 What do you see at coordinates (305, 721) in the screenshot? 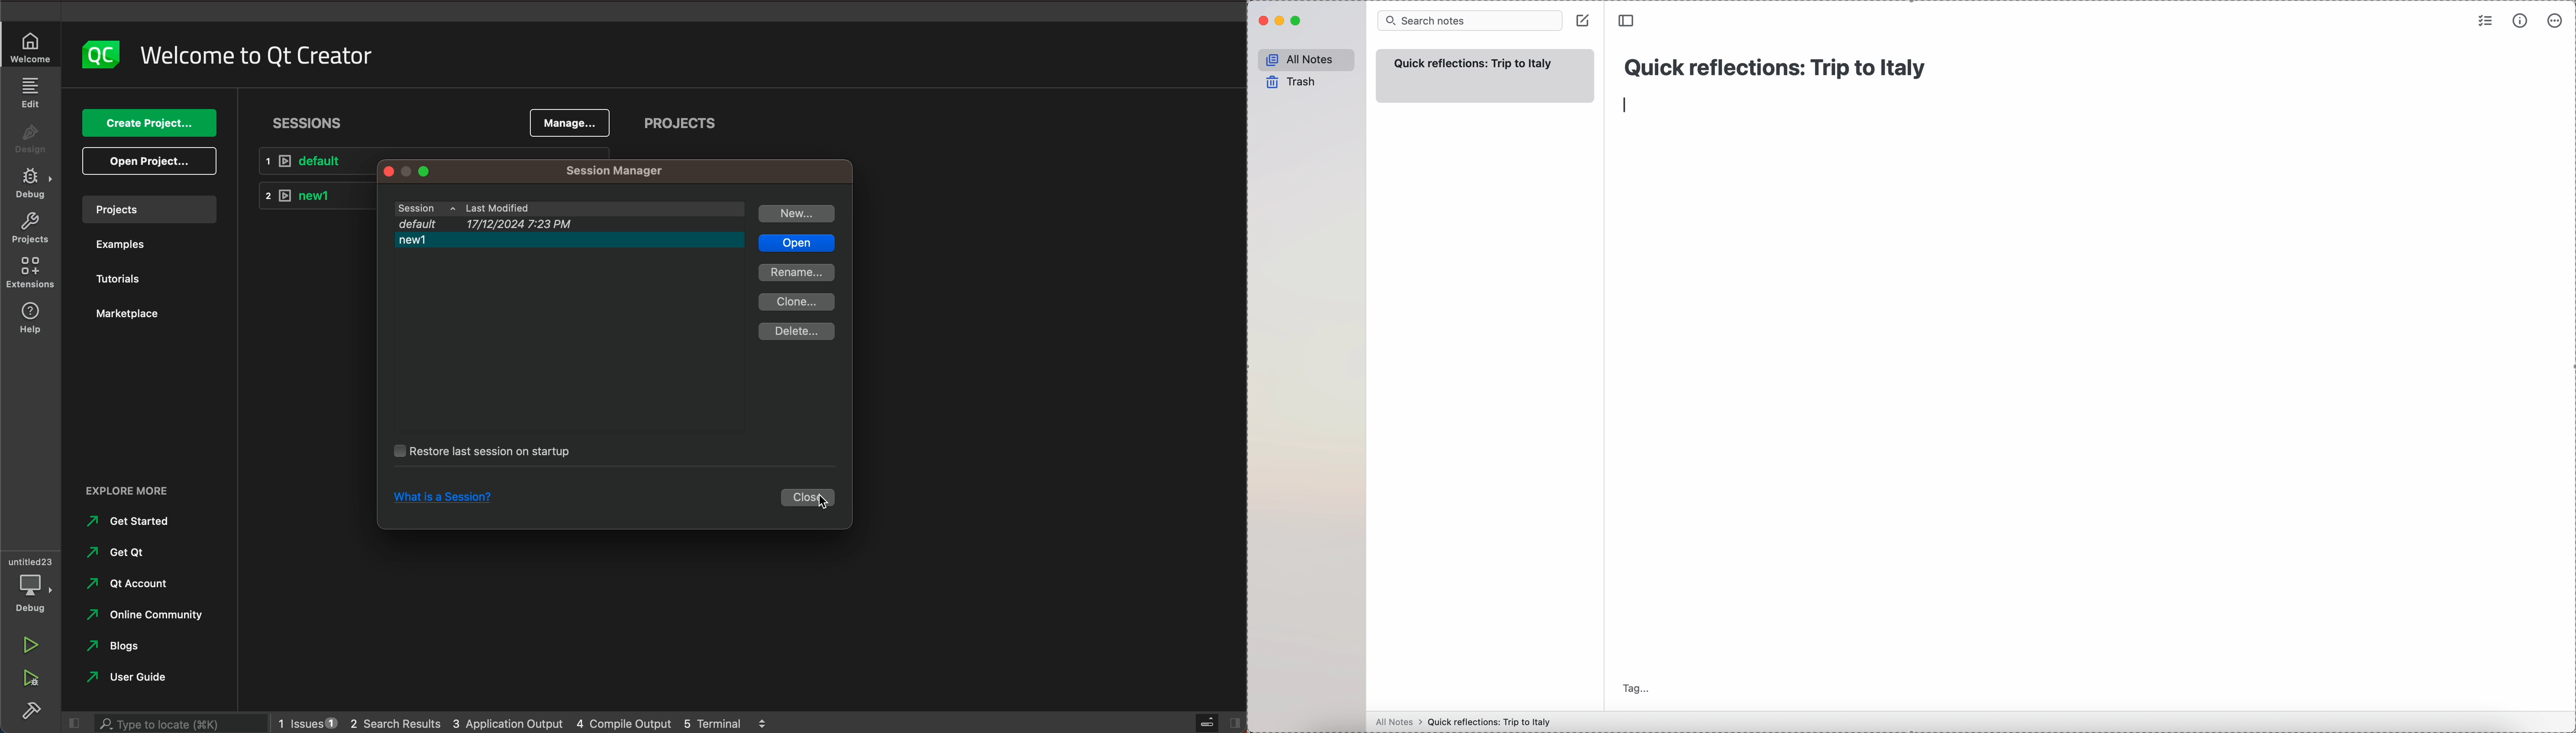
I see `issues` at bounding box center [305, 721].